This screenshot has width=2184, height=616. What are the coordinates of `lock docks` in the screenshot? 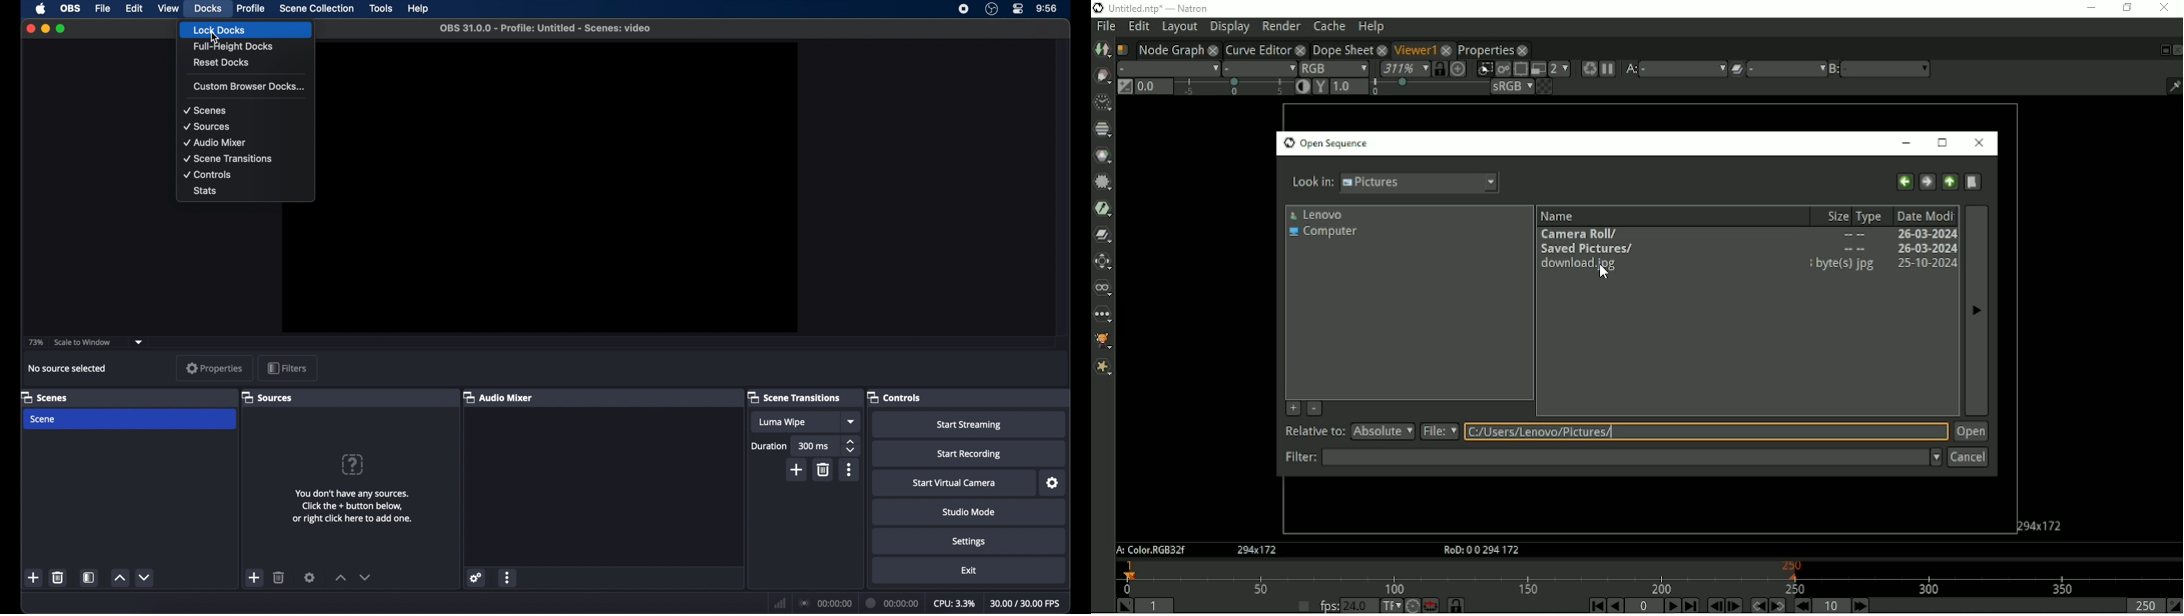 It's located at (222, 30).